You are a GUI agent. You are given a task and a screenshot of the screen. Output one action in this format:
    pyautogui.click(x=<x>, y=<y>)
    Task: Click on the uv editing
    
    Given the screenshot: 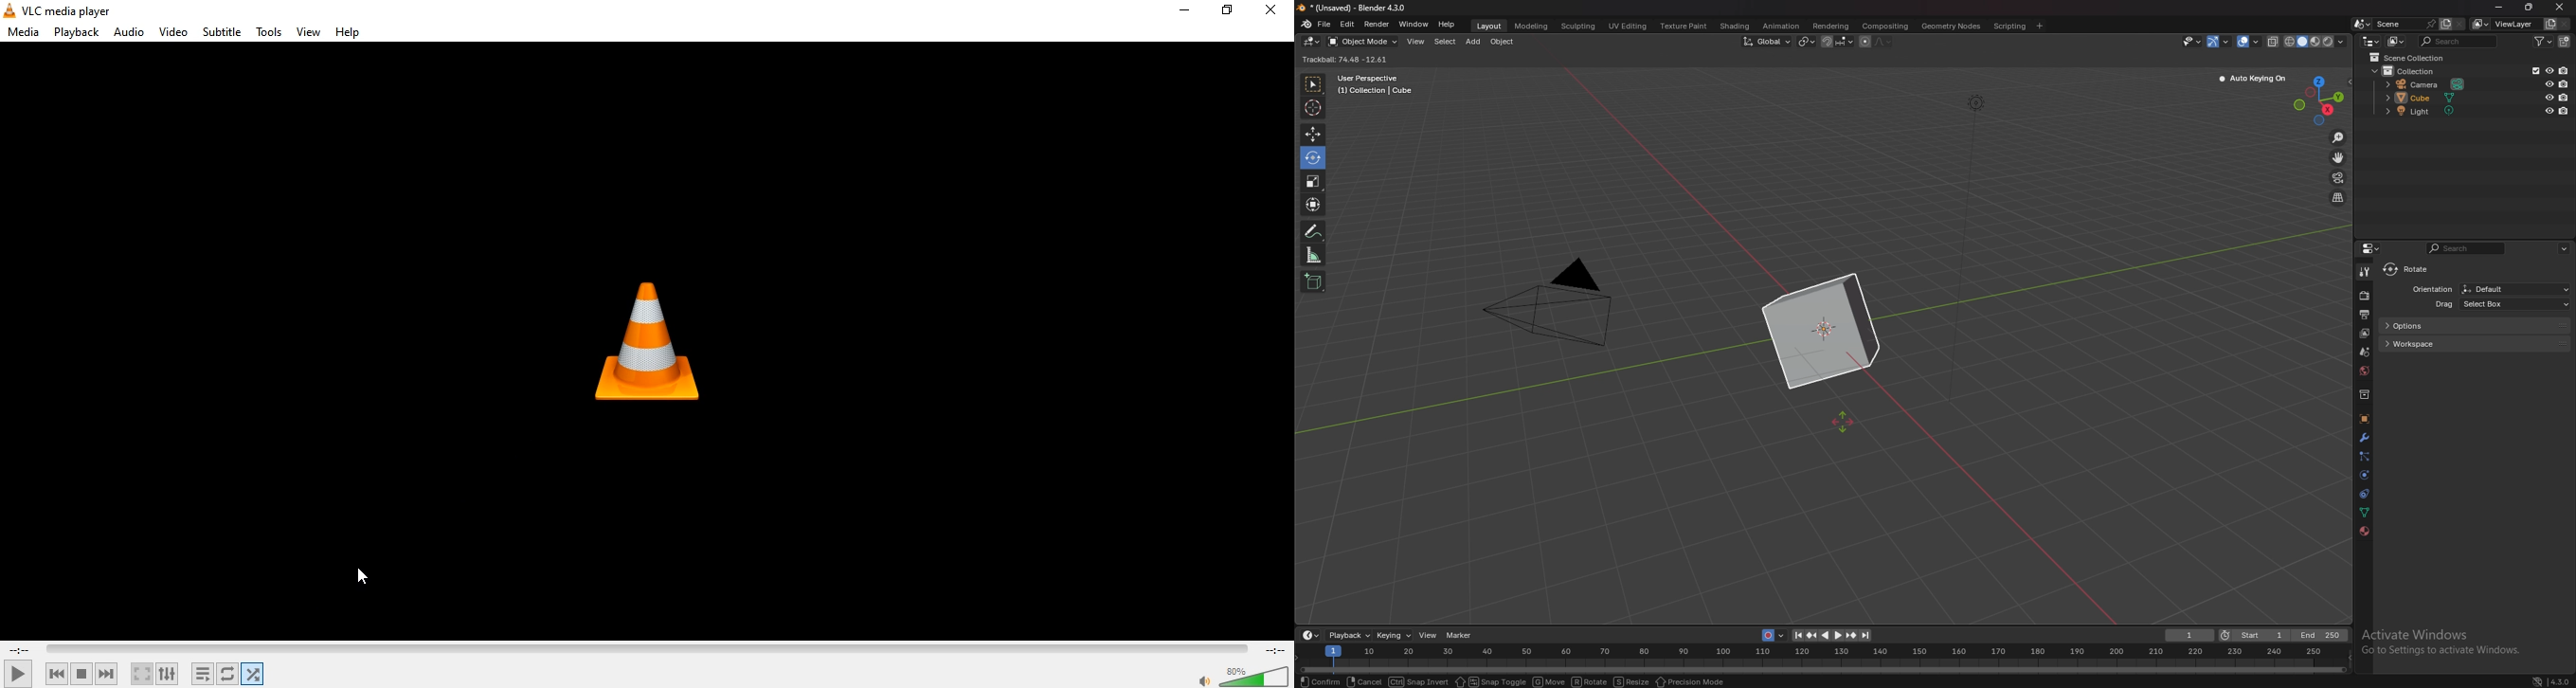 What is the action you would take?
    pyautogui.click(x=1628, y=26)
    